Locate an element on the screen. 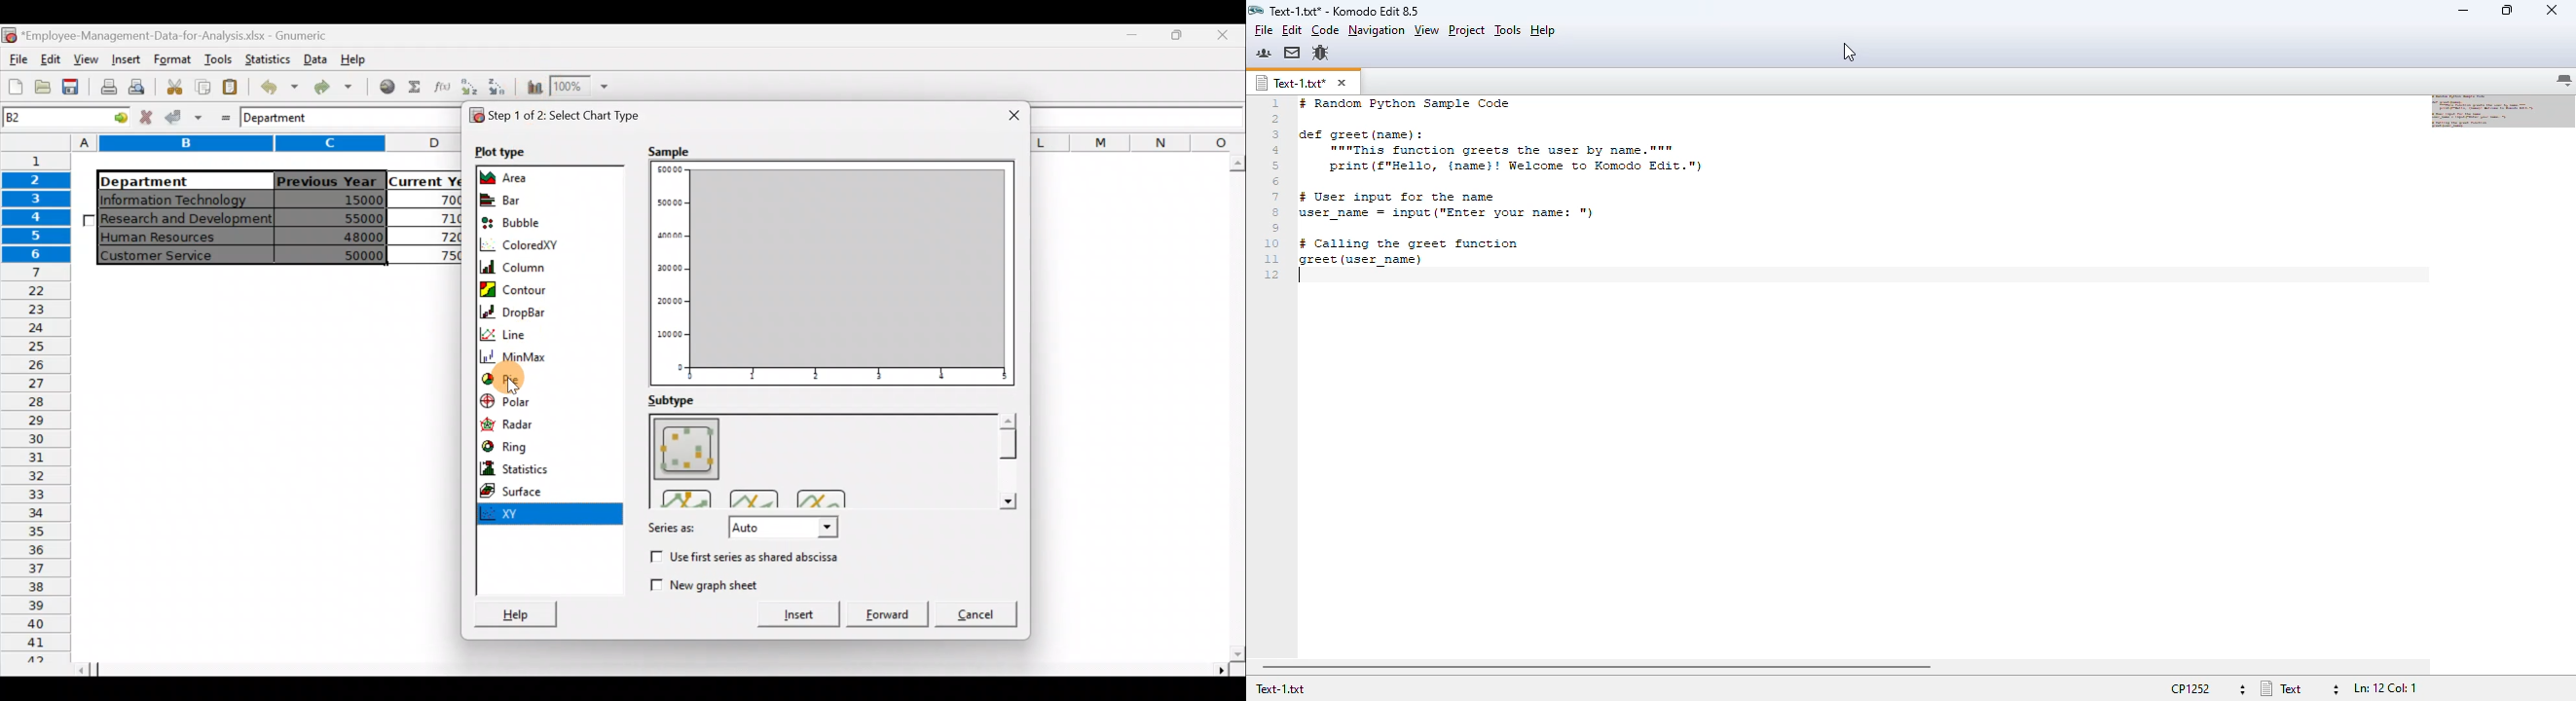 The width and height of the screenshot is (2576, 728). Create a new workbook is located at coordinates (16, 86).